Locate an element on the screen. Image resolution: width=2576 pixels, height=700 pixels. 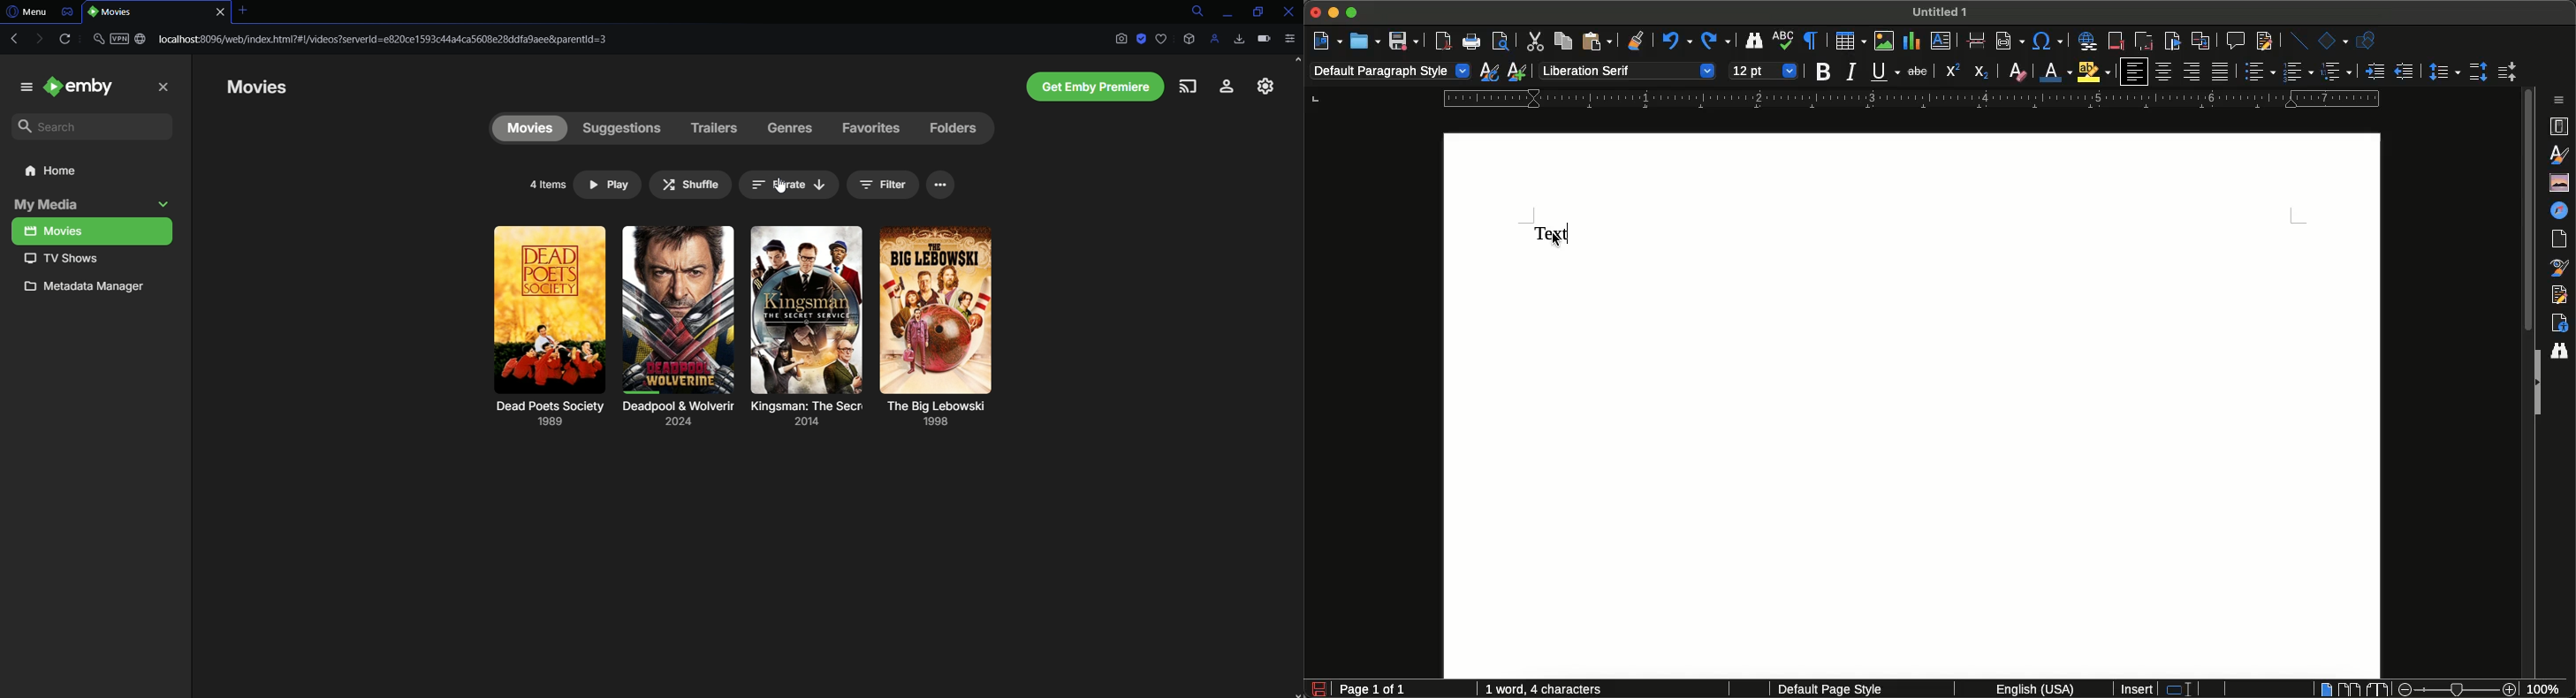
Clone formatting is located at coordinates (1638, 42).